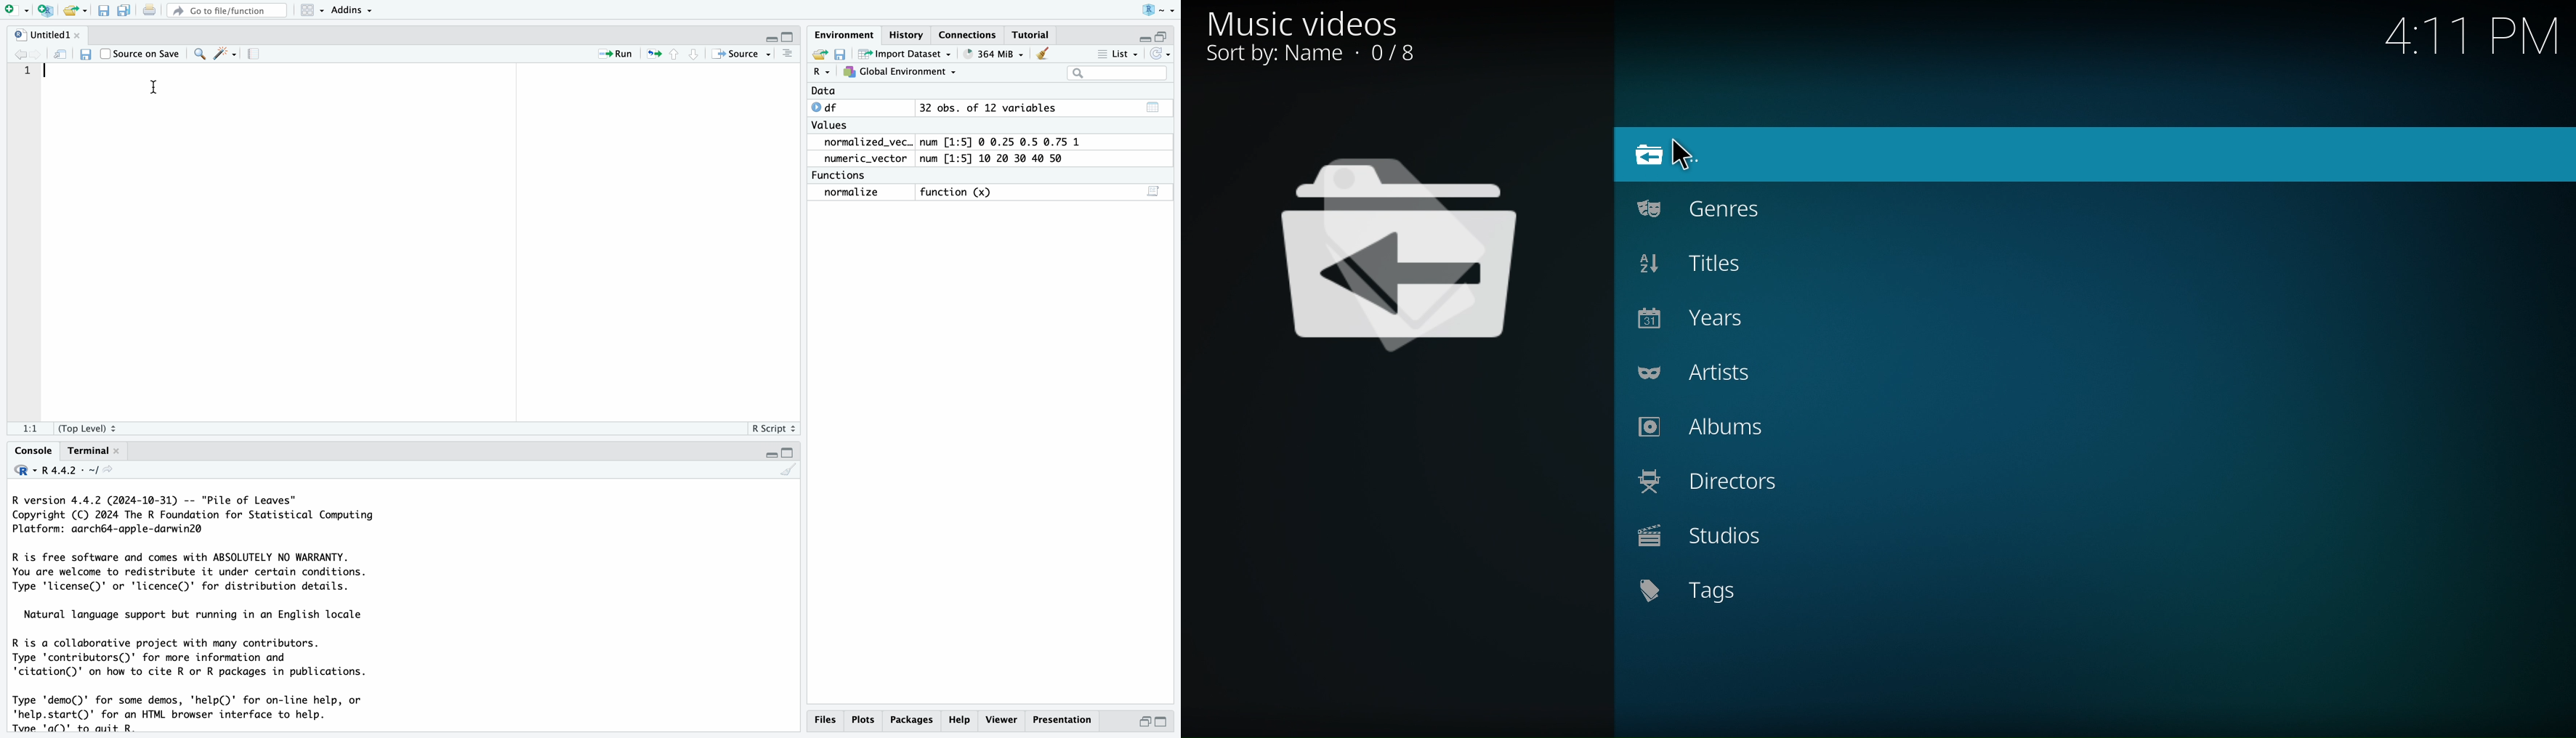 This screenshot has width=2576, height=756. What do you see at coordinates (1745, 591) in the screenshot?
I see `Tags` at bounding box center [1745, 591].